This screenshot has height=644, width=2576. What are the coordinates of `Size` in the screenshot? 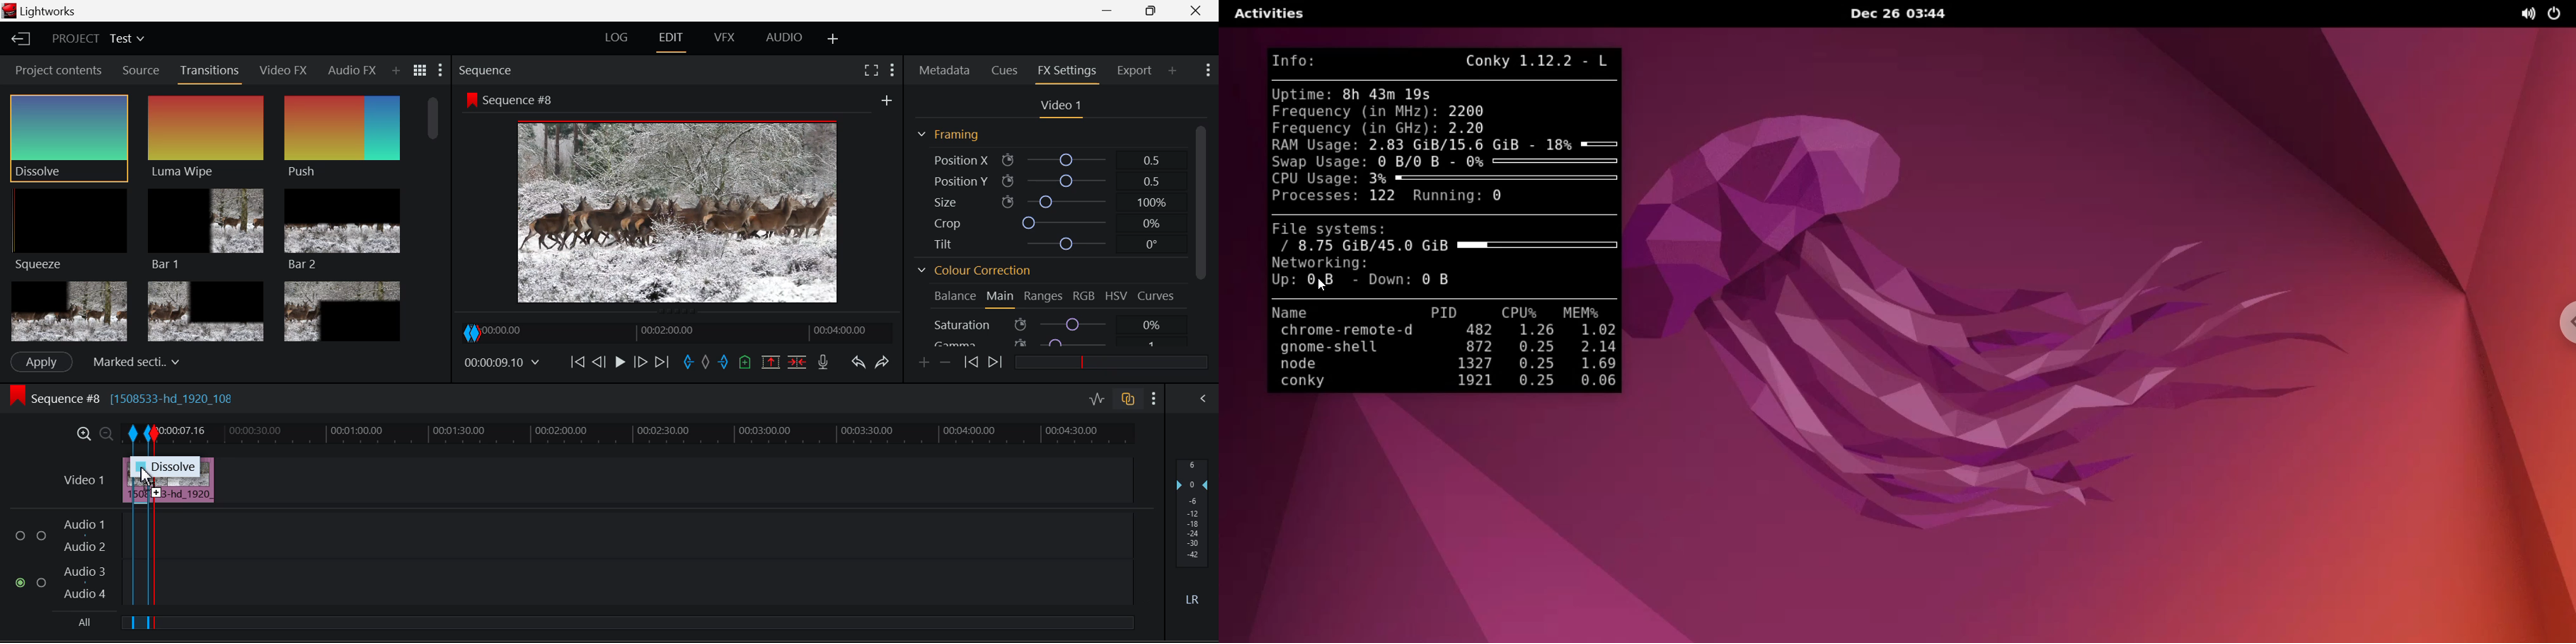 It's located at (1047, 201).